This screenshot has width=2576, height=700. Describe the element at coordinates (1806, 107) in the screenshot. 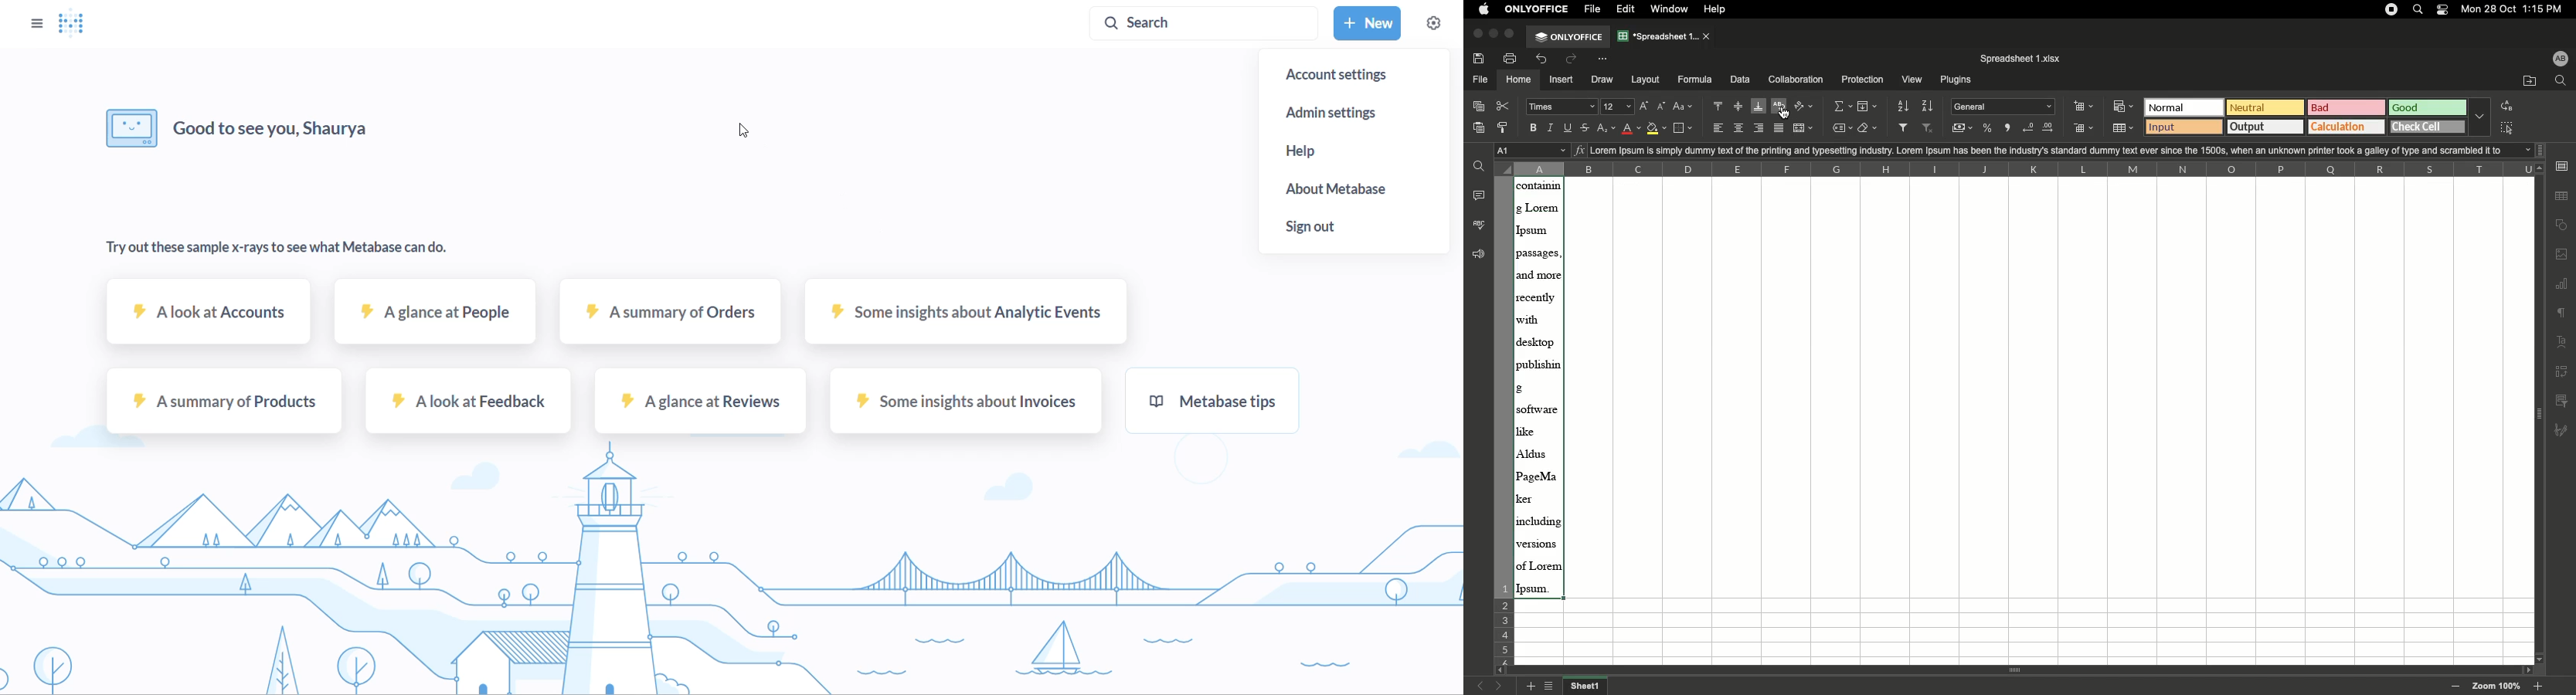

I see `Orientation` at that location.